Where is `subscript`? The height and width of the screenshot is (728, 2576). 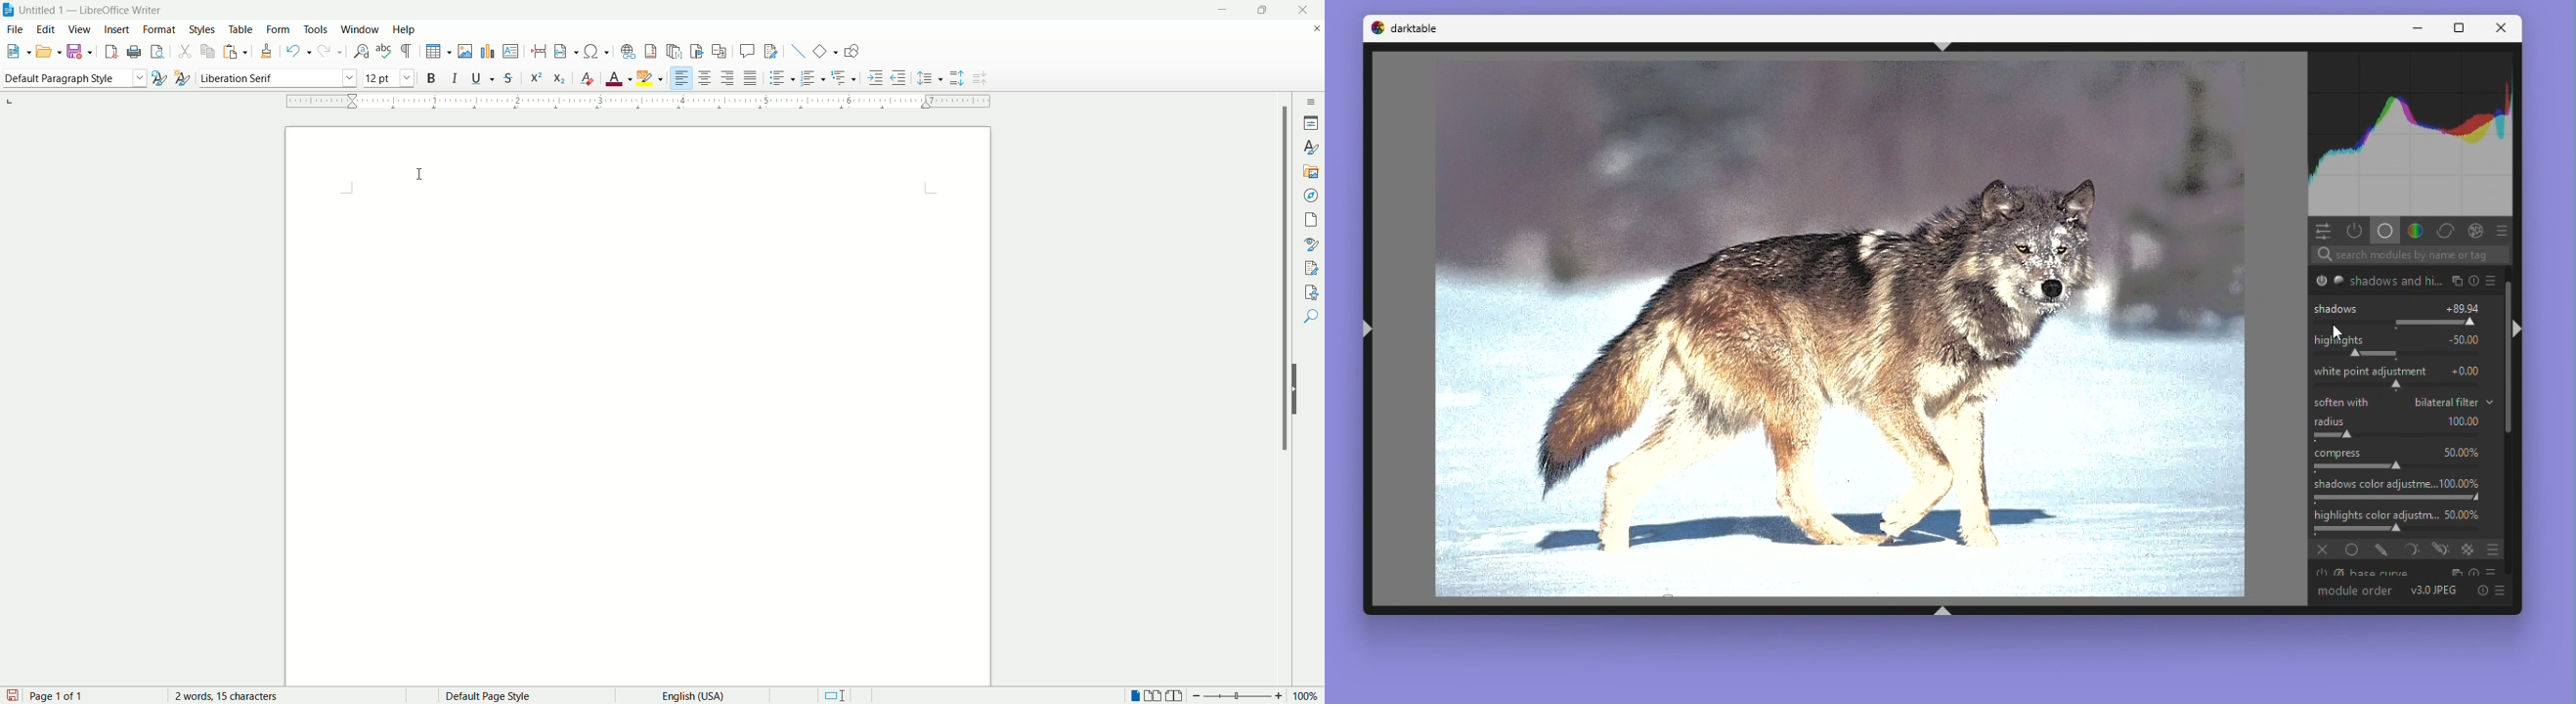 subscript is located at coordinates (562, 79).